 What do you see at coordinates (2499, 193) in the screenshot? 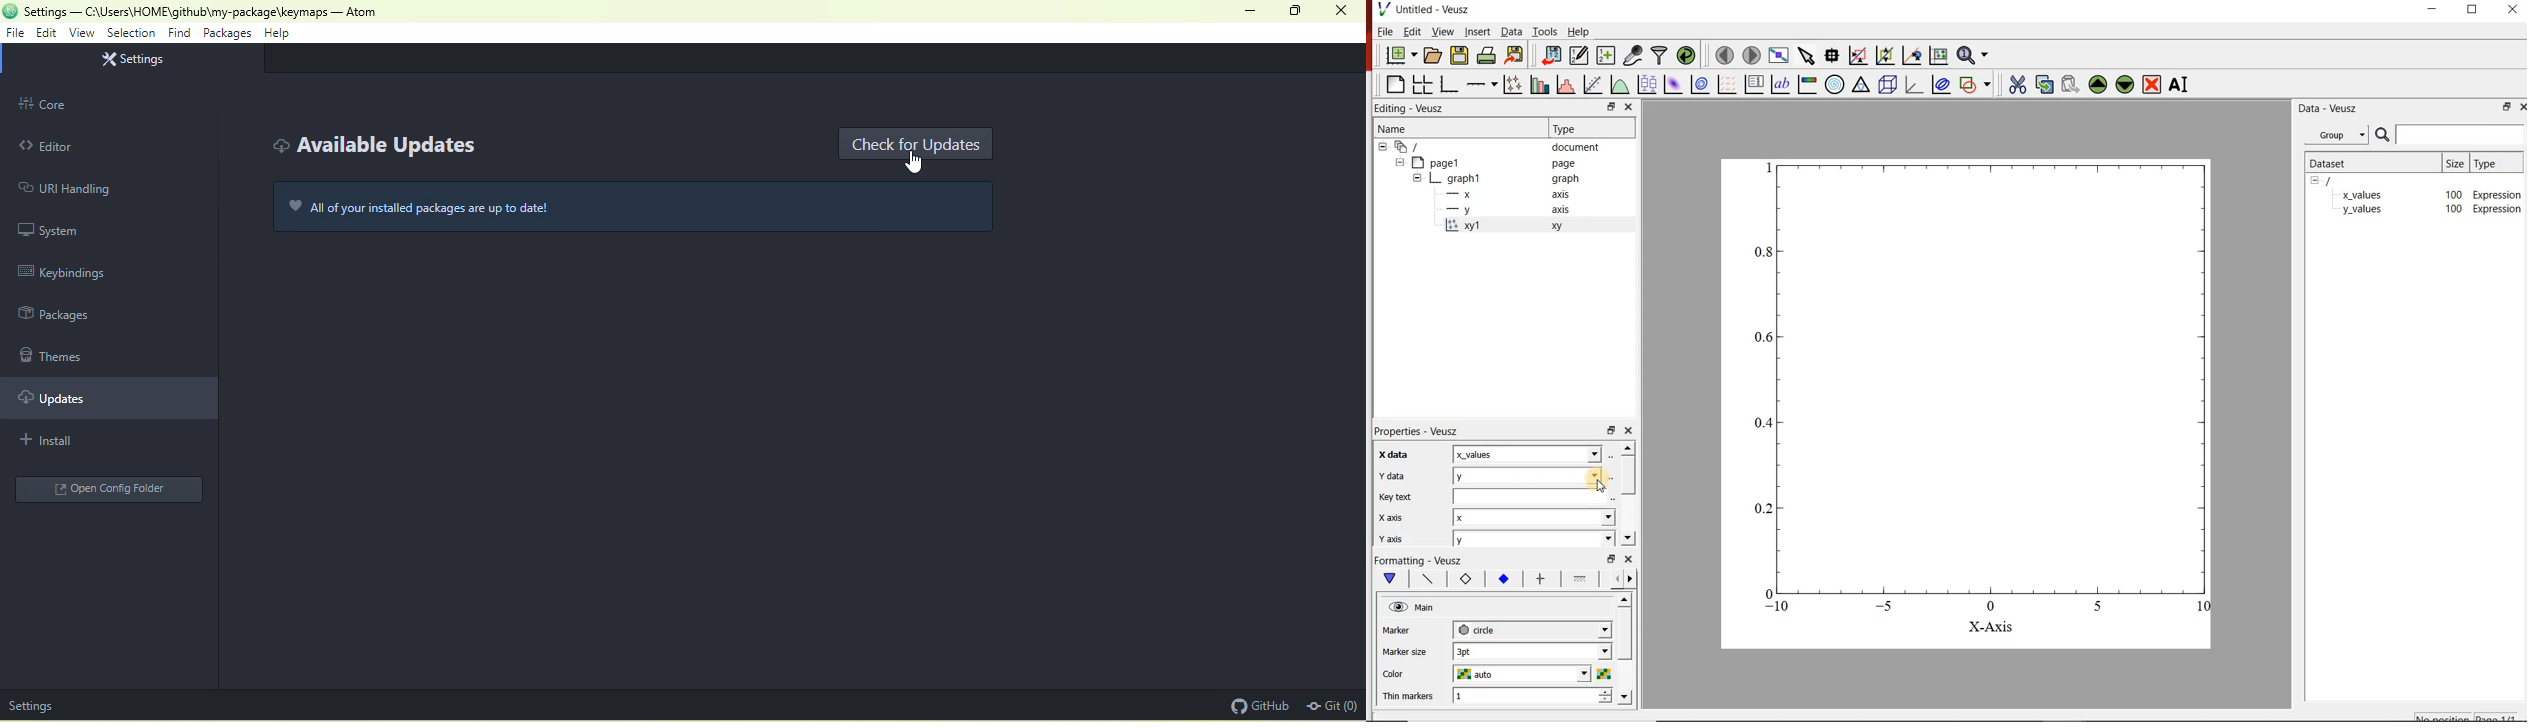
I see `Expression` at bounding box center [2499, 193].